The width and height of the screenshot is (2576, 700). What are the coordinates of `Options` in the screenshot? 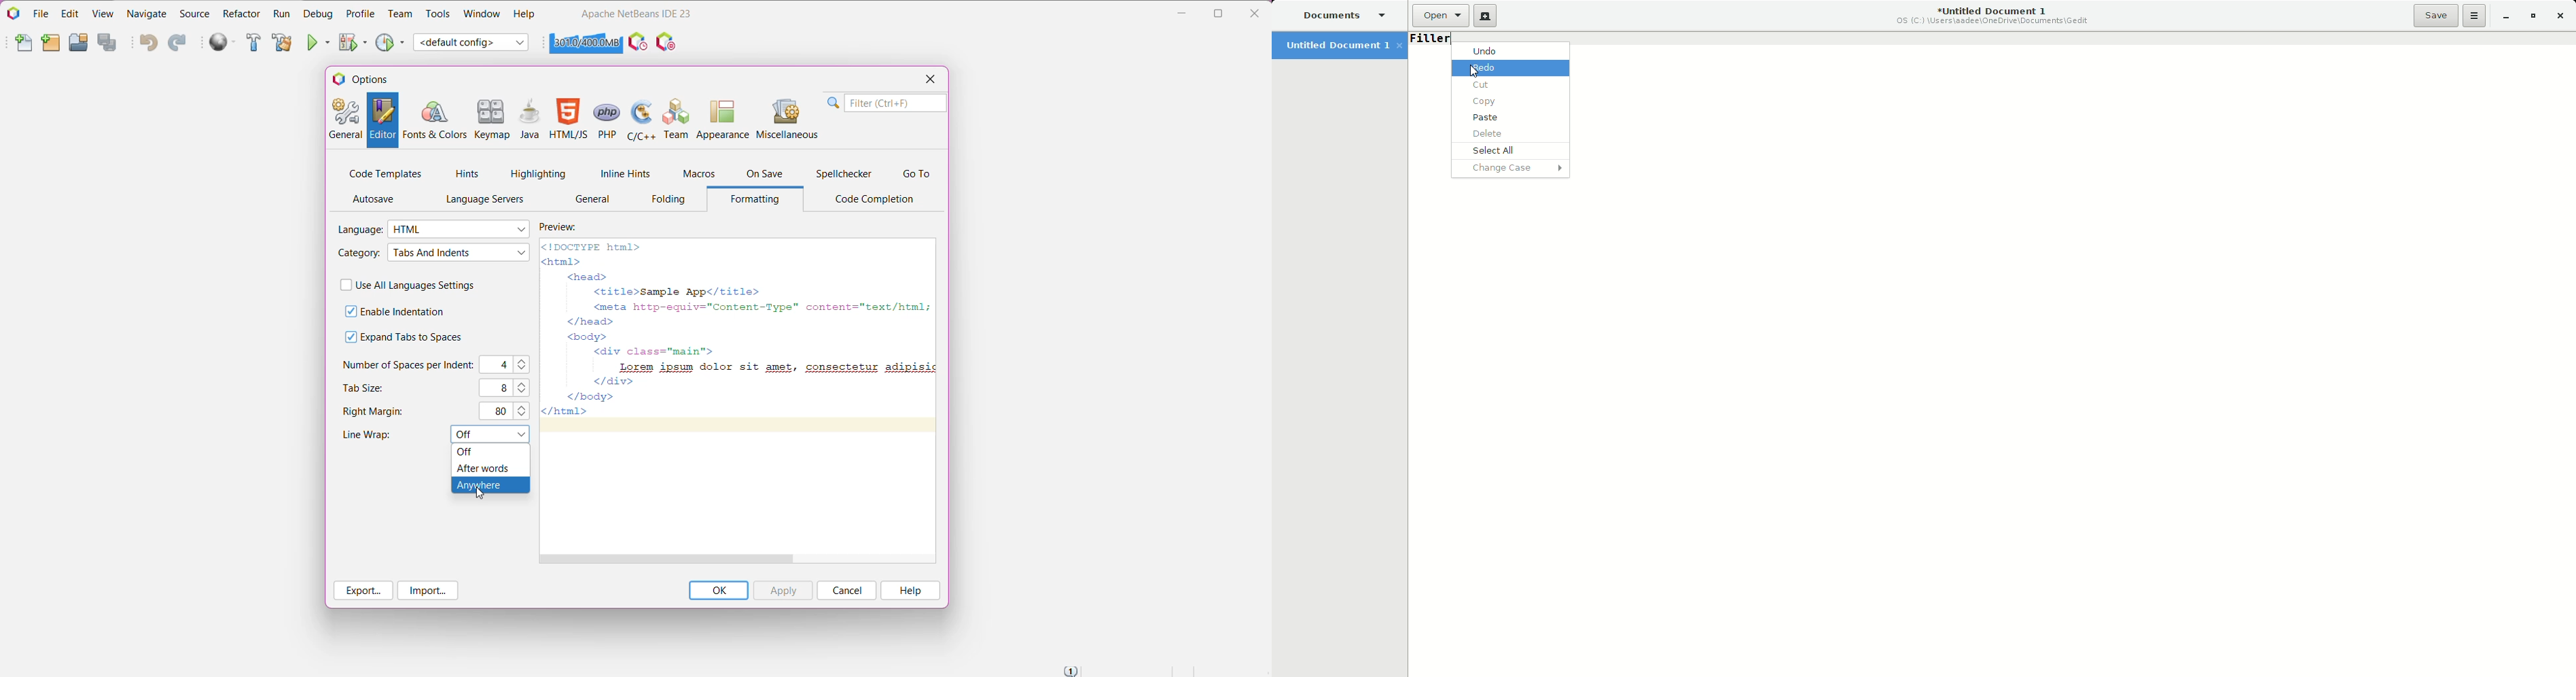 It's located at (374, 79).